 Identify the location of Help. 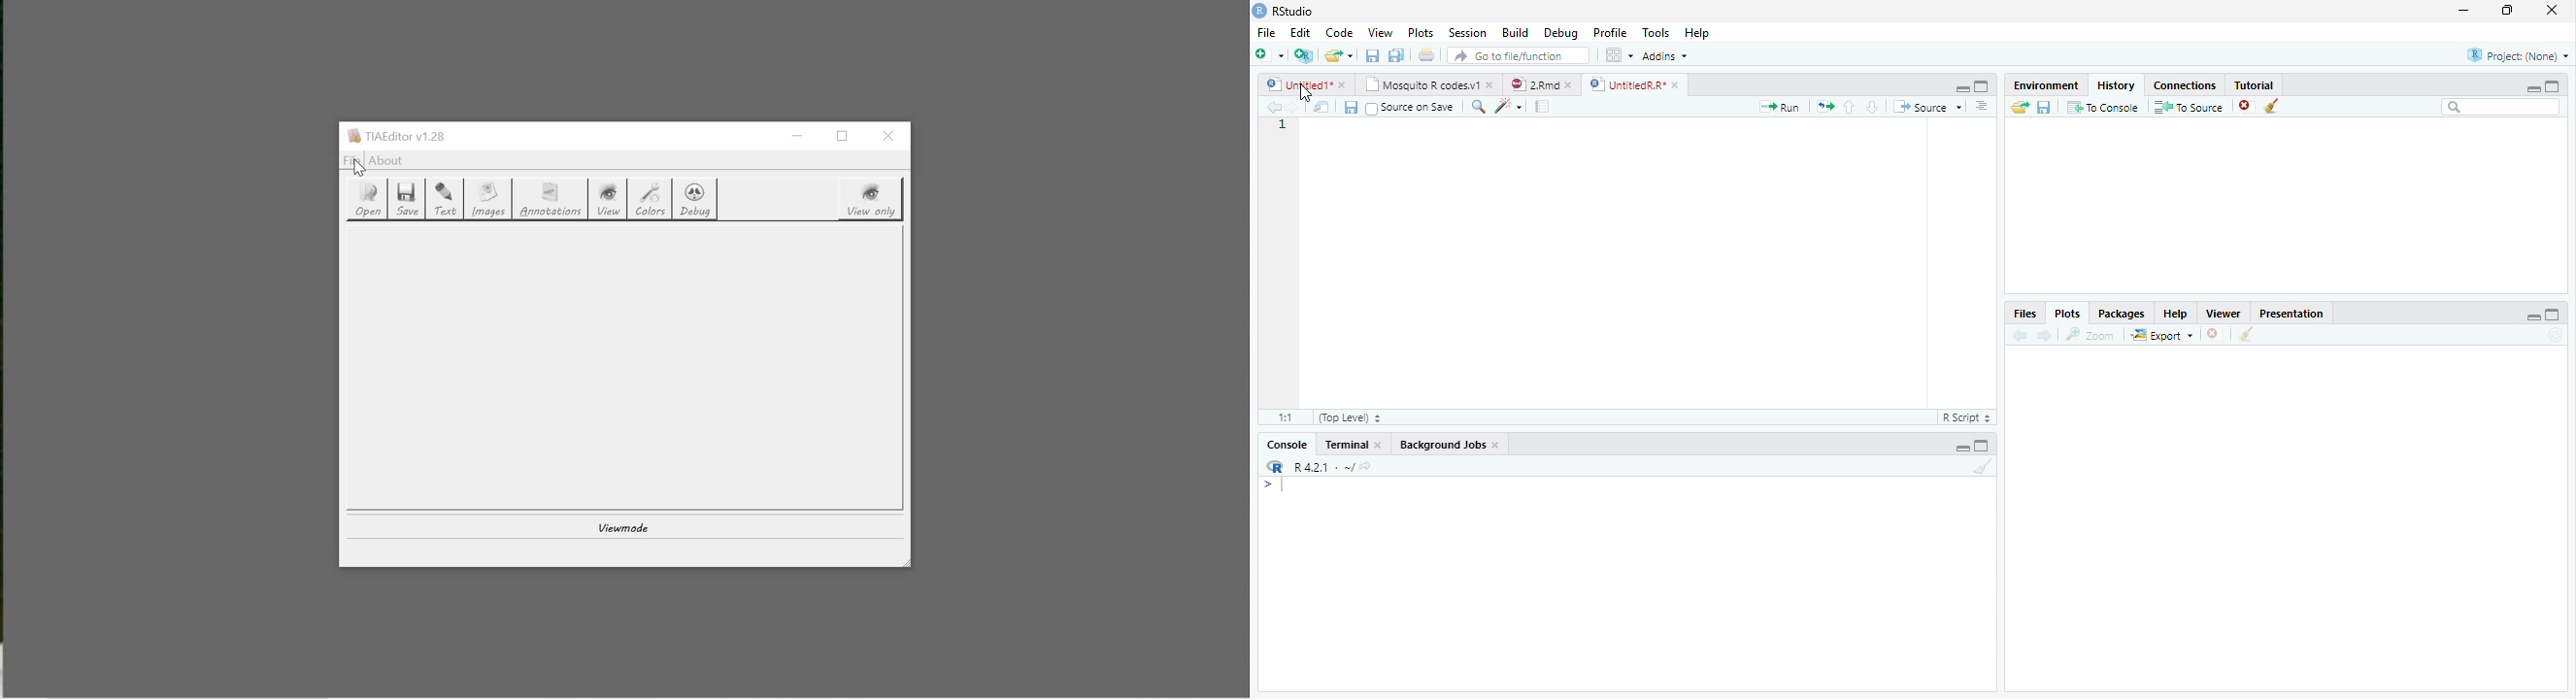
(1696, 32).